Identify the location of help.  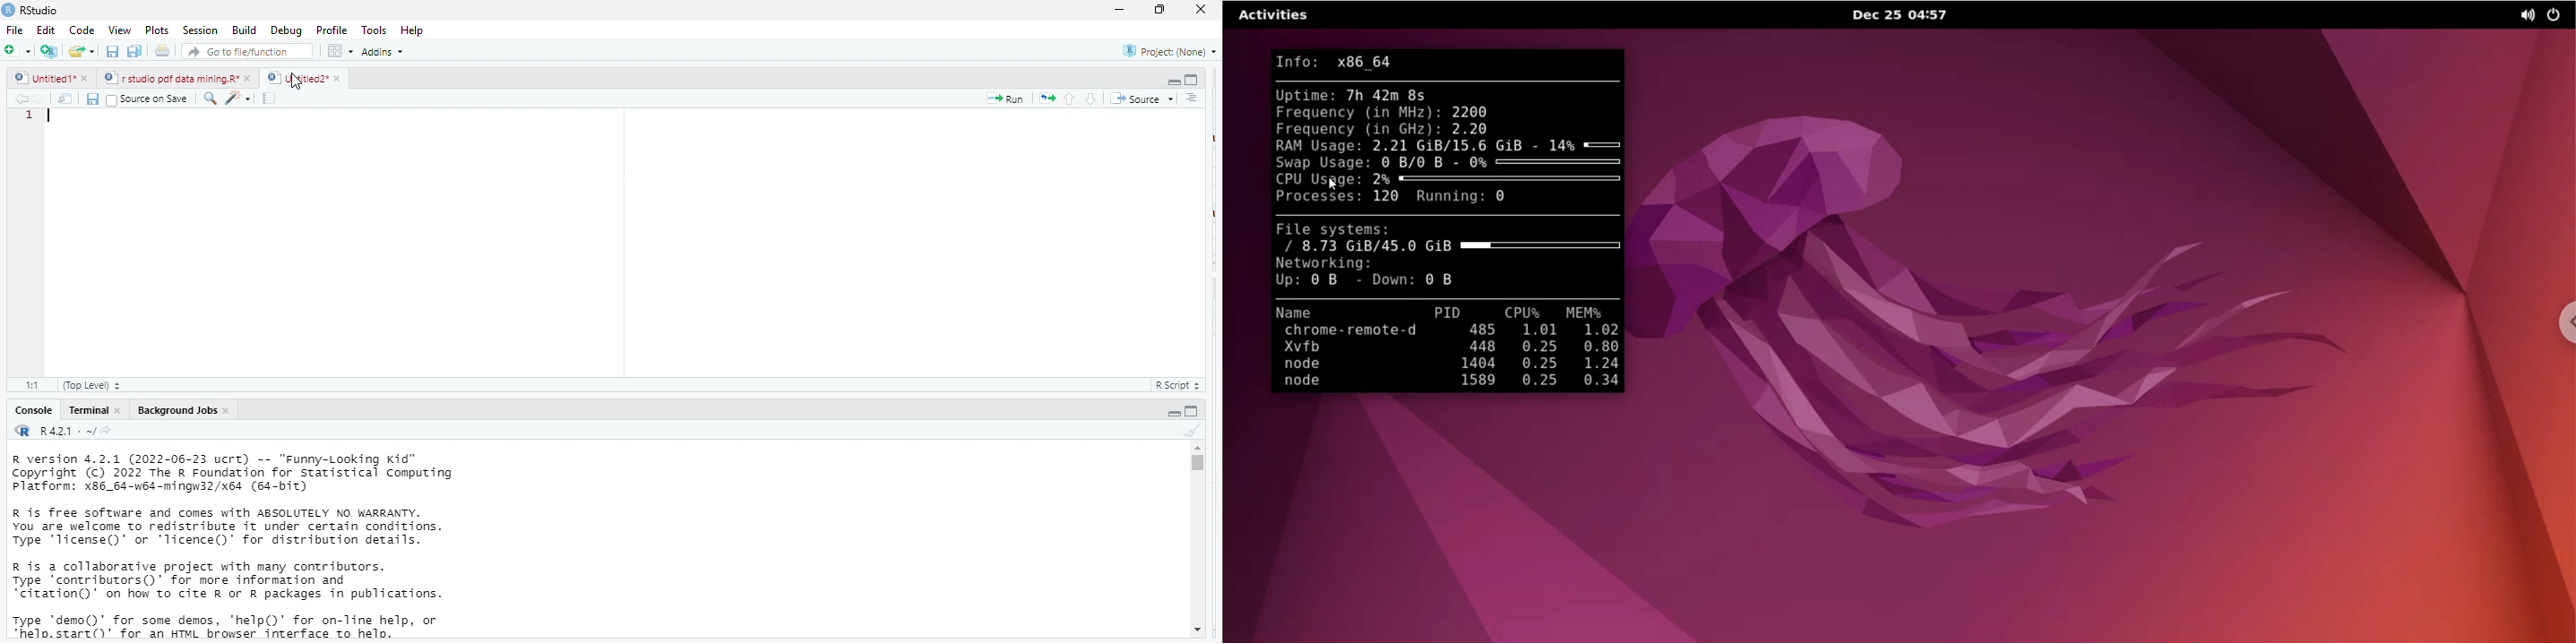
(418, 30).